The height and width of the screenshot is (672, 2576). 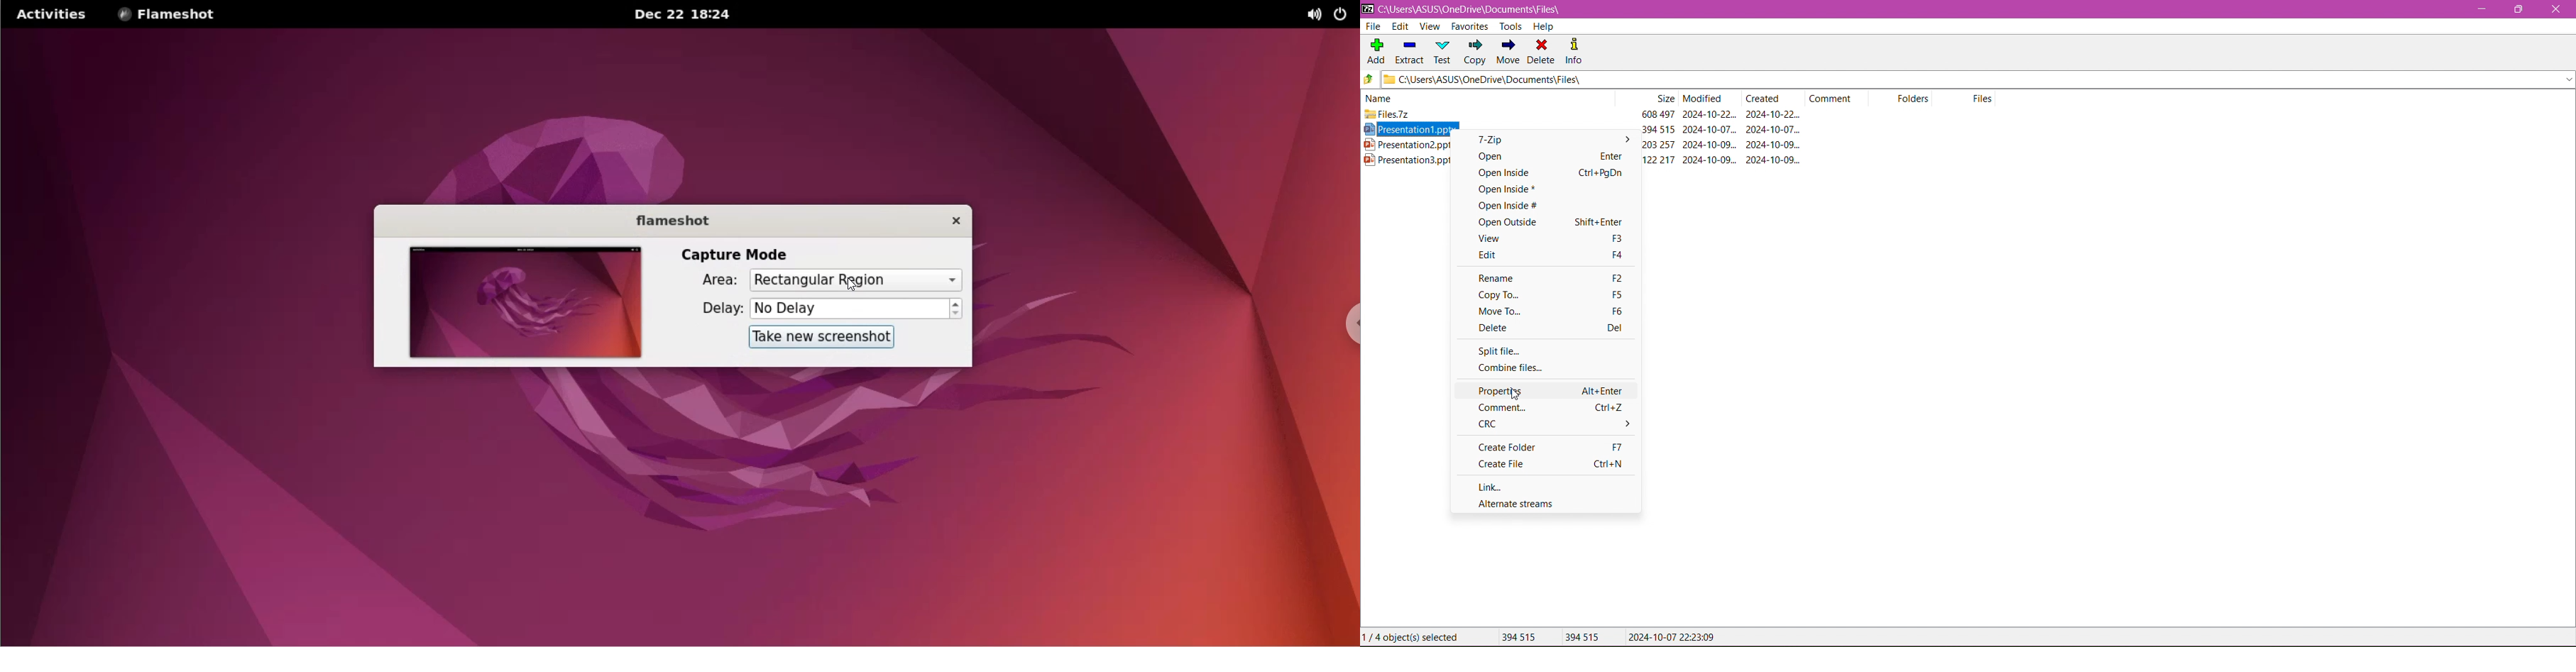 What do you see at coordinates (2479, 9) in the screenshot?
I see `Minimize` at bounding box center [2479, 9].